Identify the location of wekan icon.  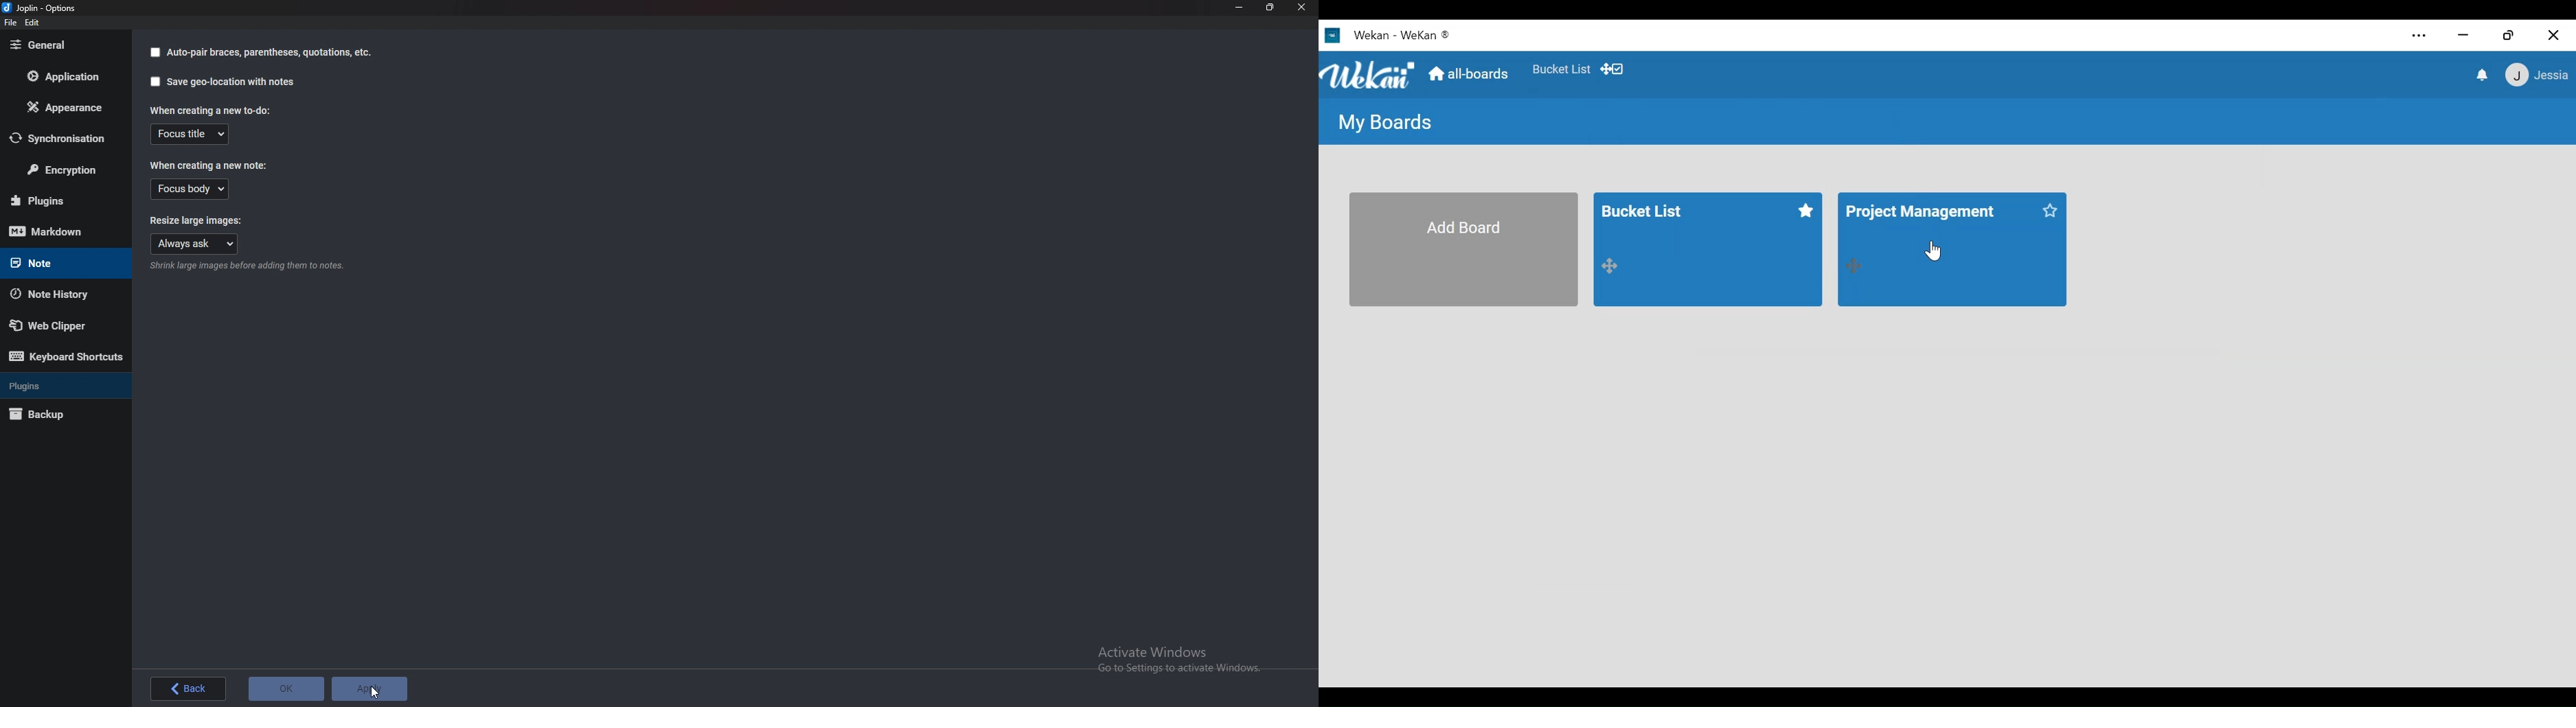
(1331, 35).